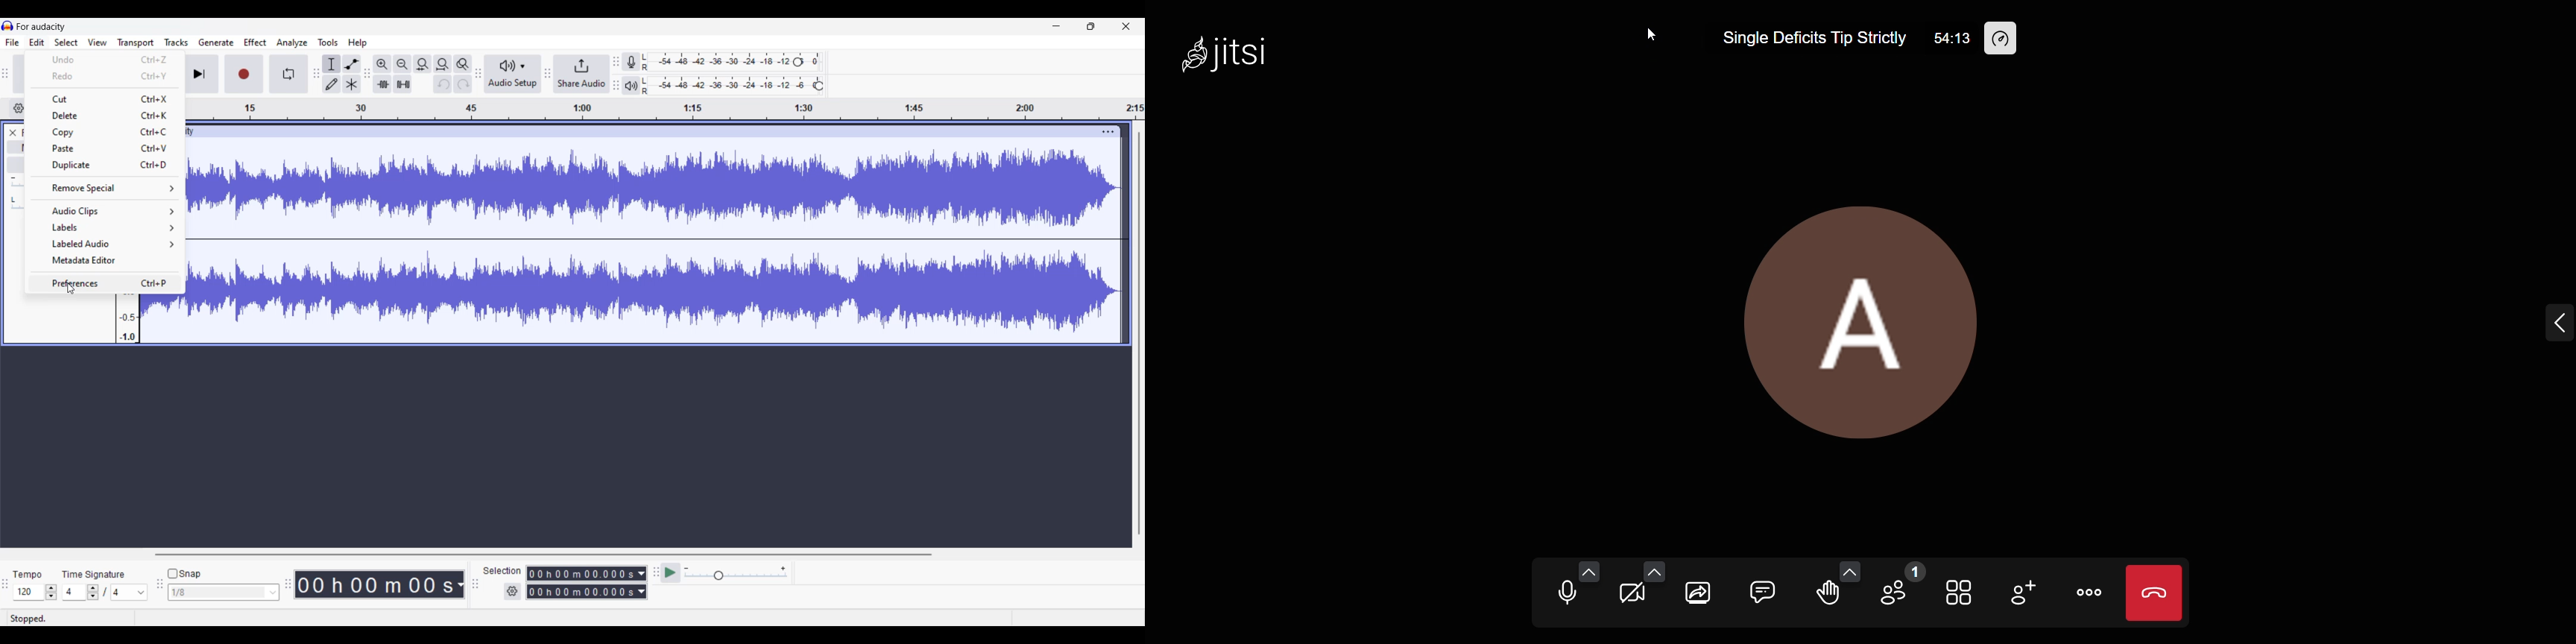 The height and width of the screenshot is (644, 2576). Describe the element at coordinates (1108, 132) in the screenshot. I see `Track settings` at that location.